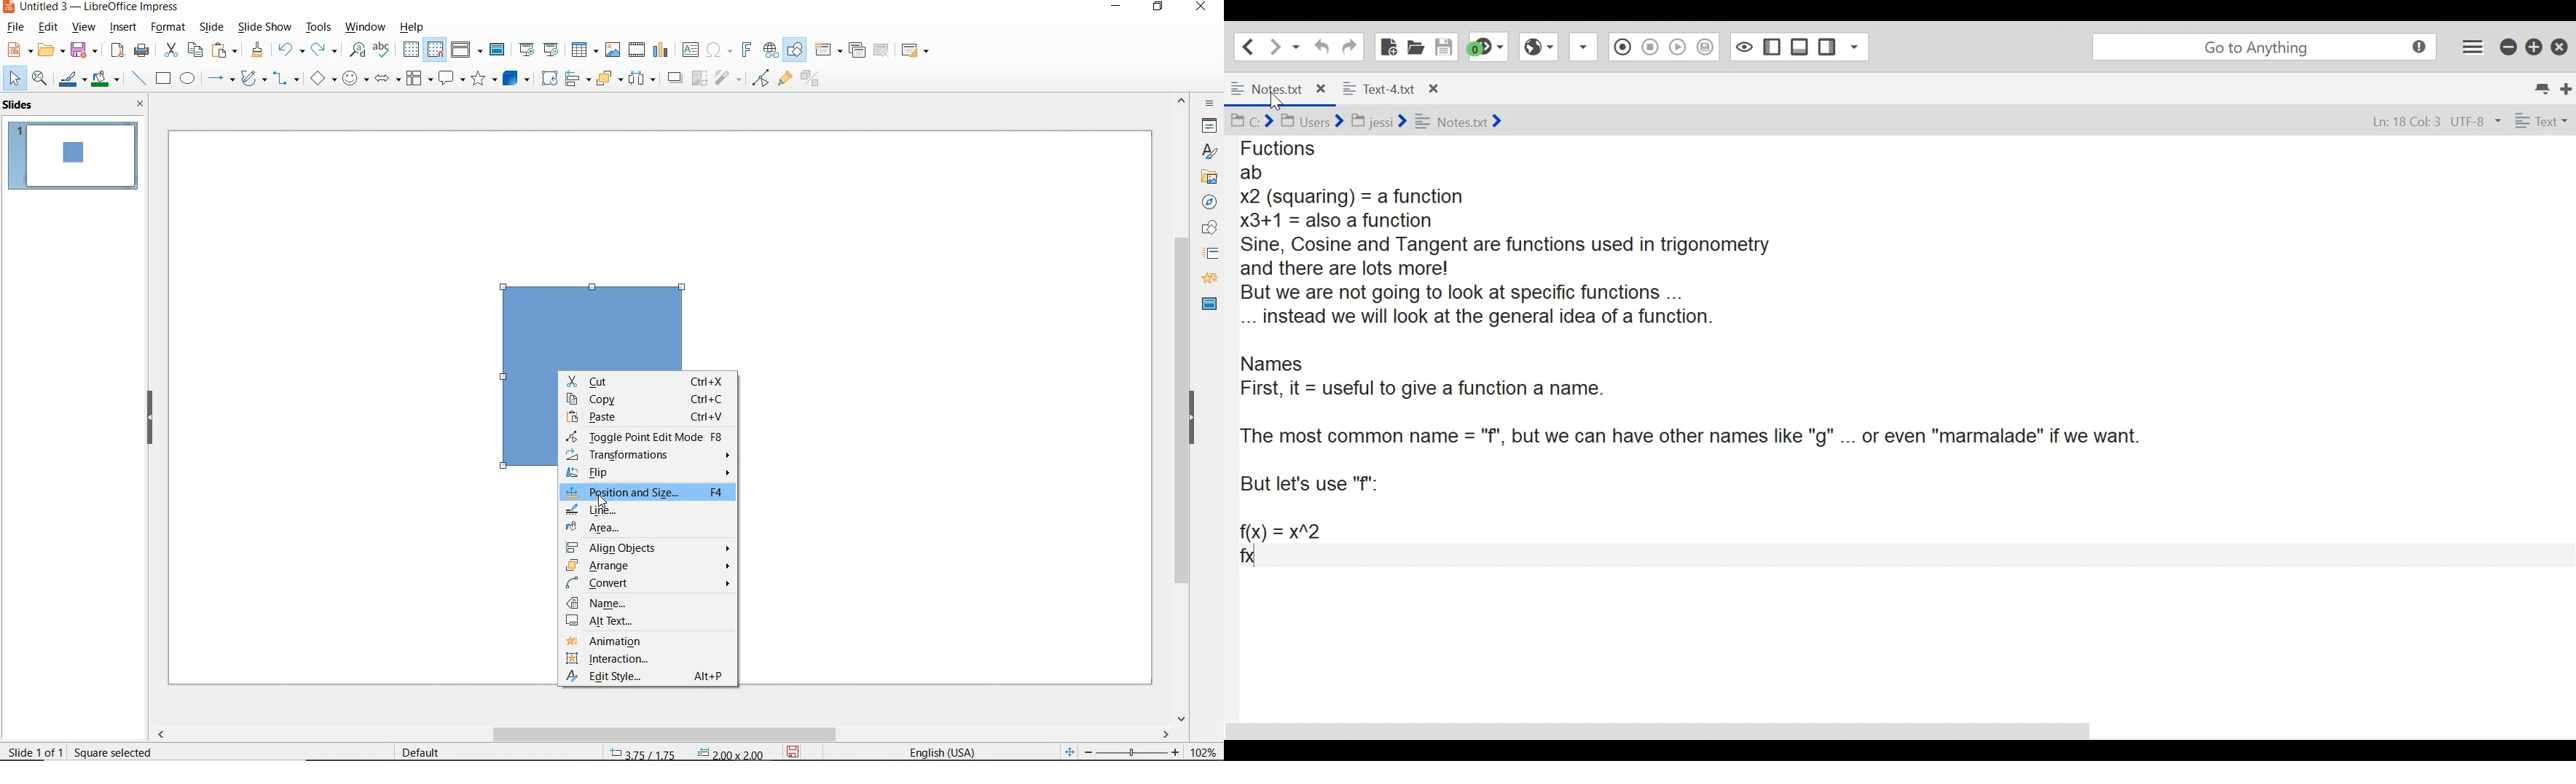 The image size is (2576, 784). Describe the element at coordinates (114, 750) in the screenshot. I see `square selected` at that location.